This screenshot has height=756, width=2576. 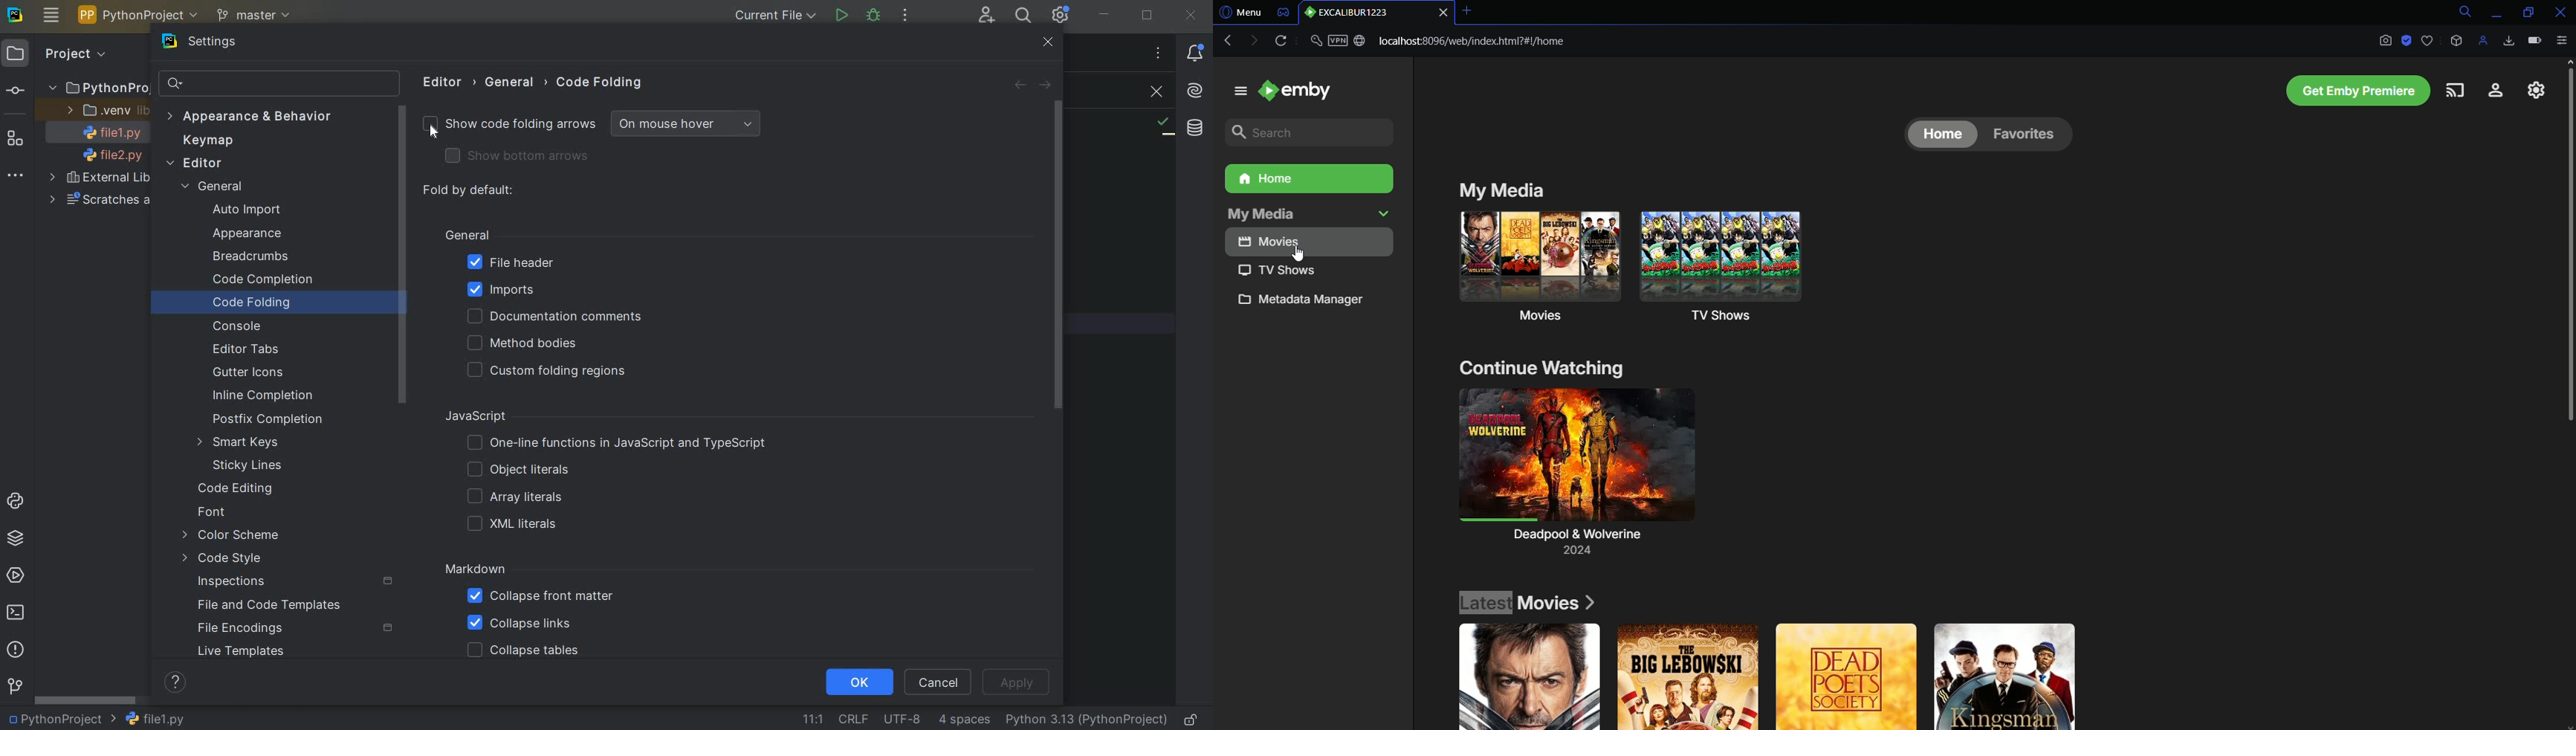 What do you see at coordinates (1194, 91) in the screenshot?
I see `AI ASSISTANT` at bounding box center [1194, 91].